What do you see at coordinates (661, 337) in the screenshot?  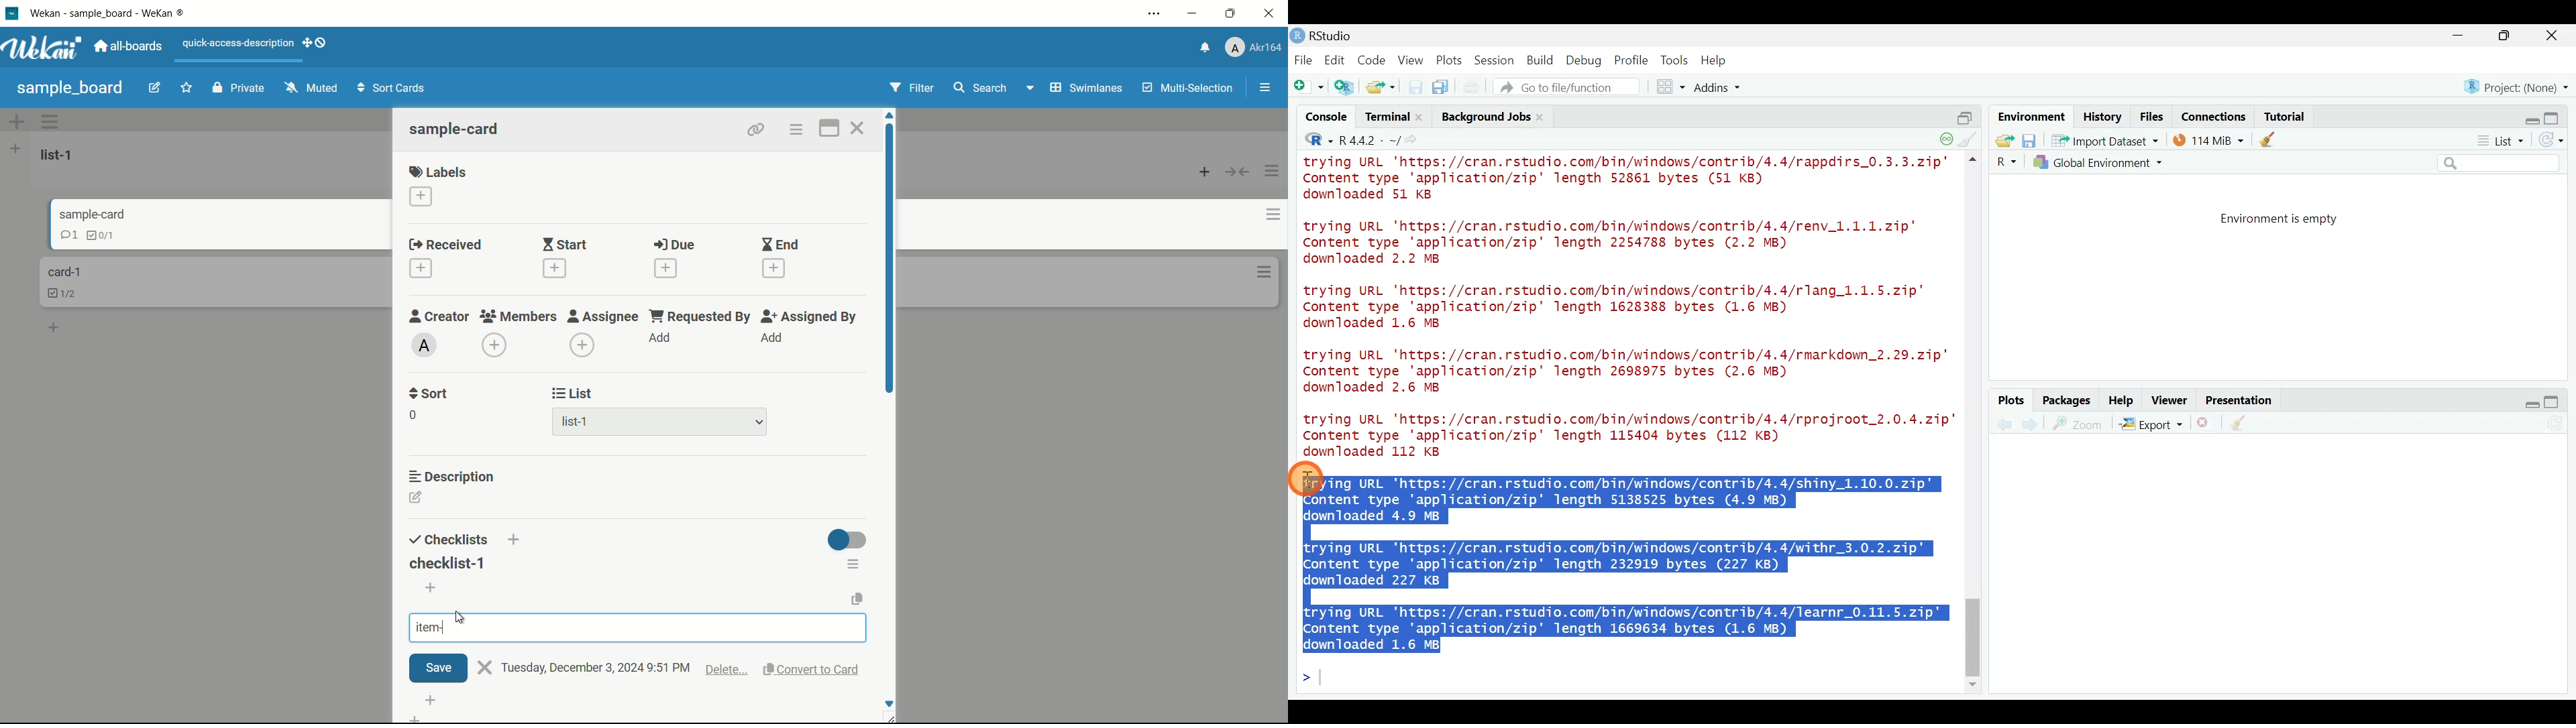 I see `add` at bounding box center [661, 337].